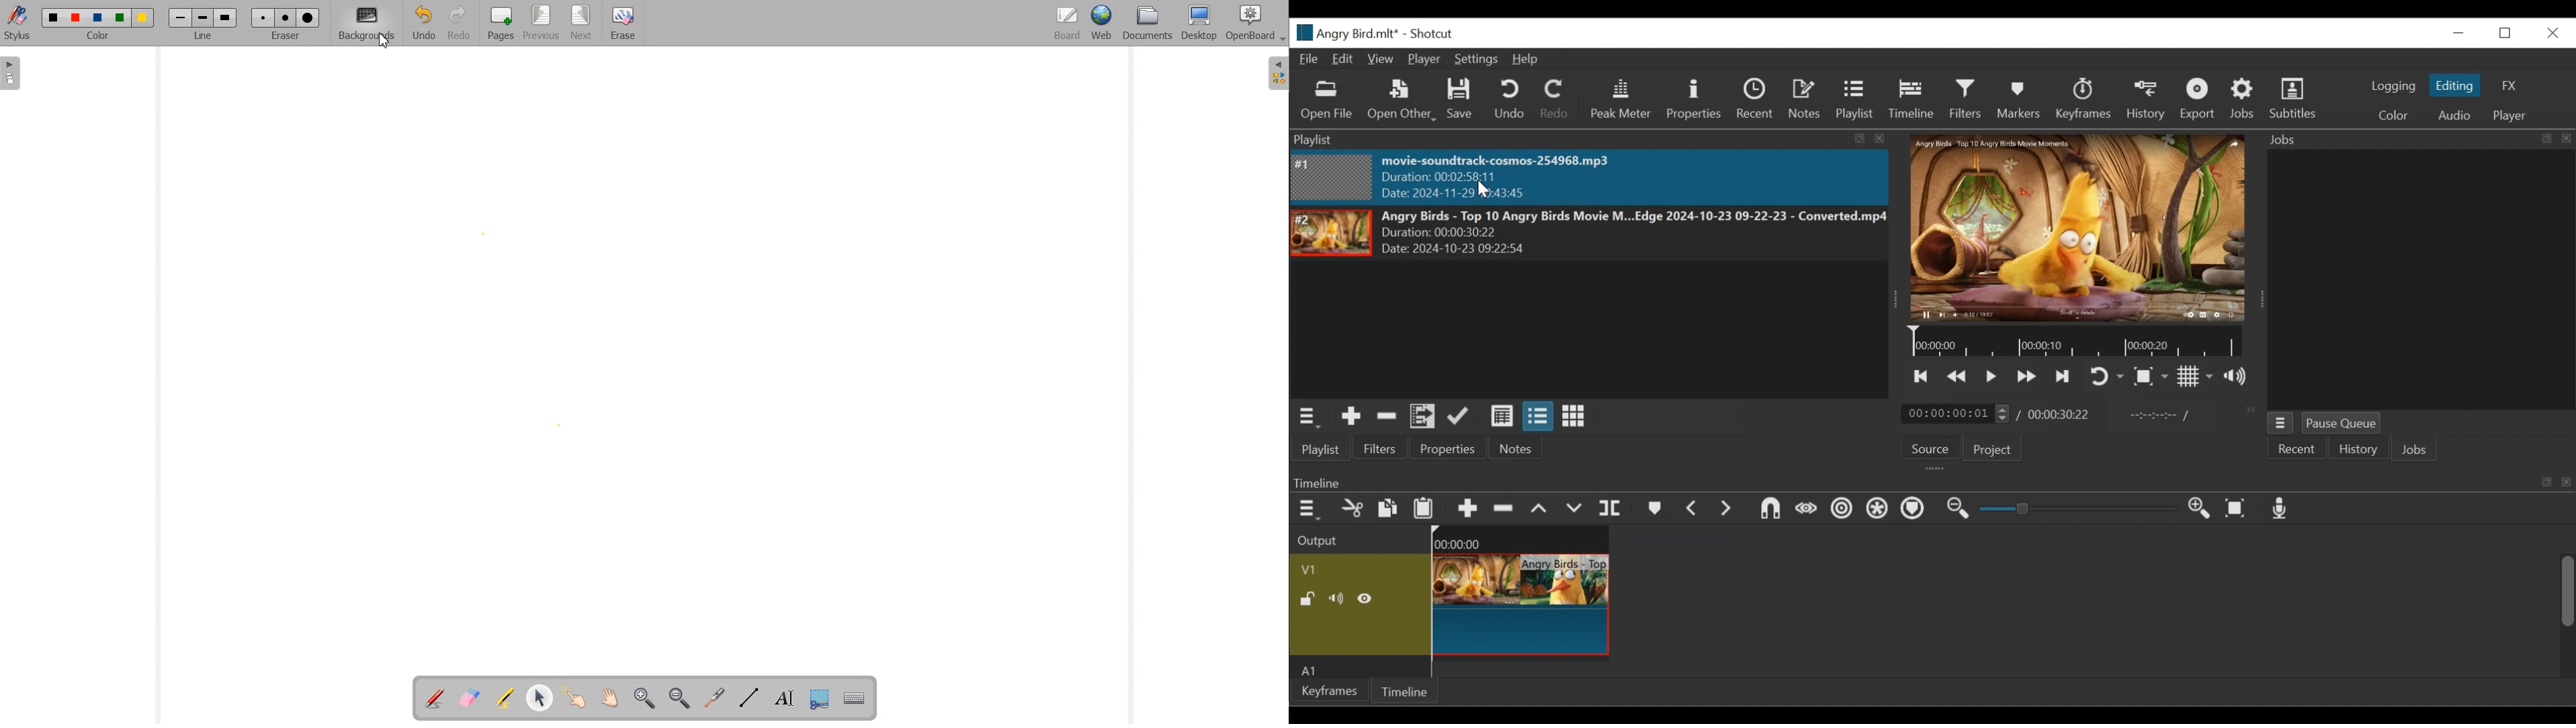  What do you see at coordinates (2394, 86) in the screenshot?
I see `logging` at bounding box center [2394, 86].